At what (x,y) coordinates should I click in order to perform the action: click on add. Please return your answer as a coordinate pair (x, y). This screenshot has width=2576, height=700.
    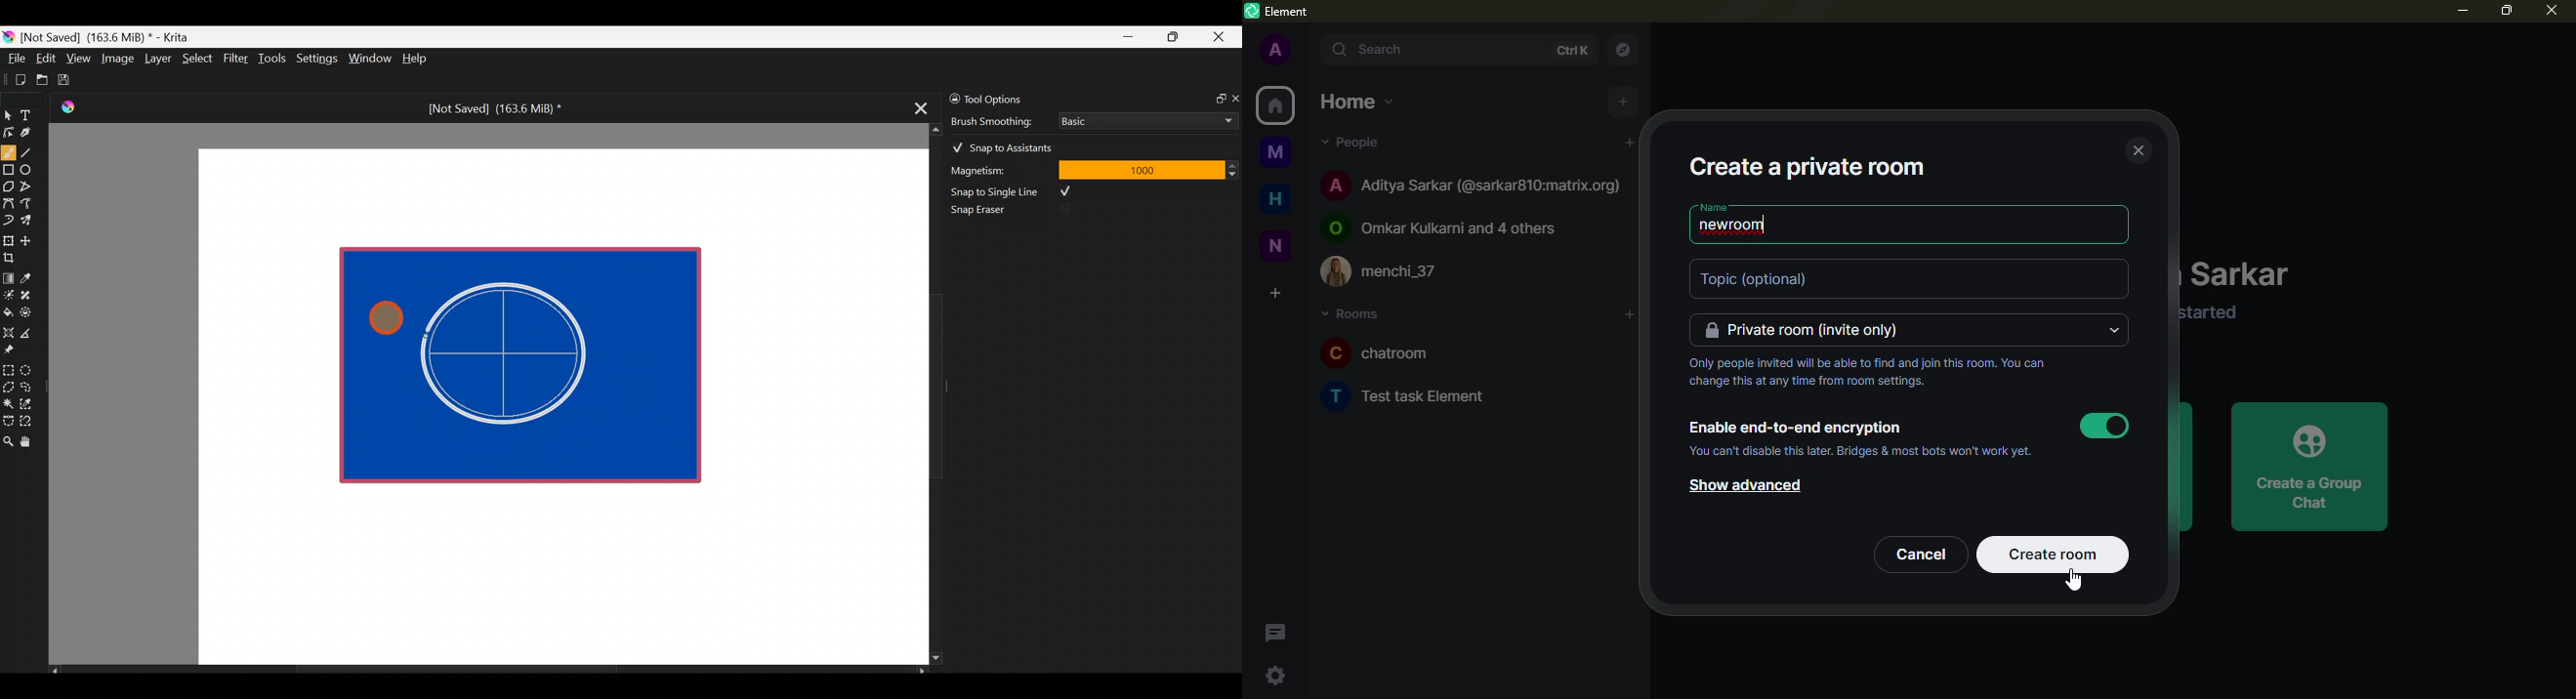
    Looking at the image, I should click on (1630, 313).